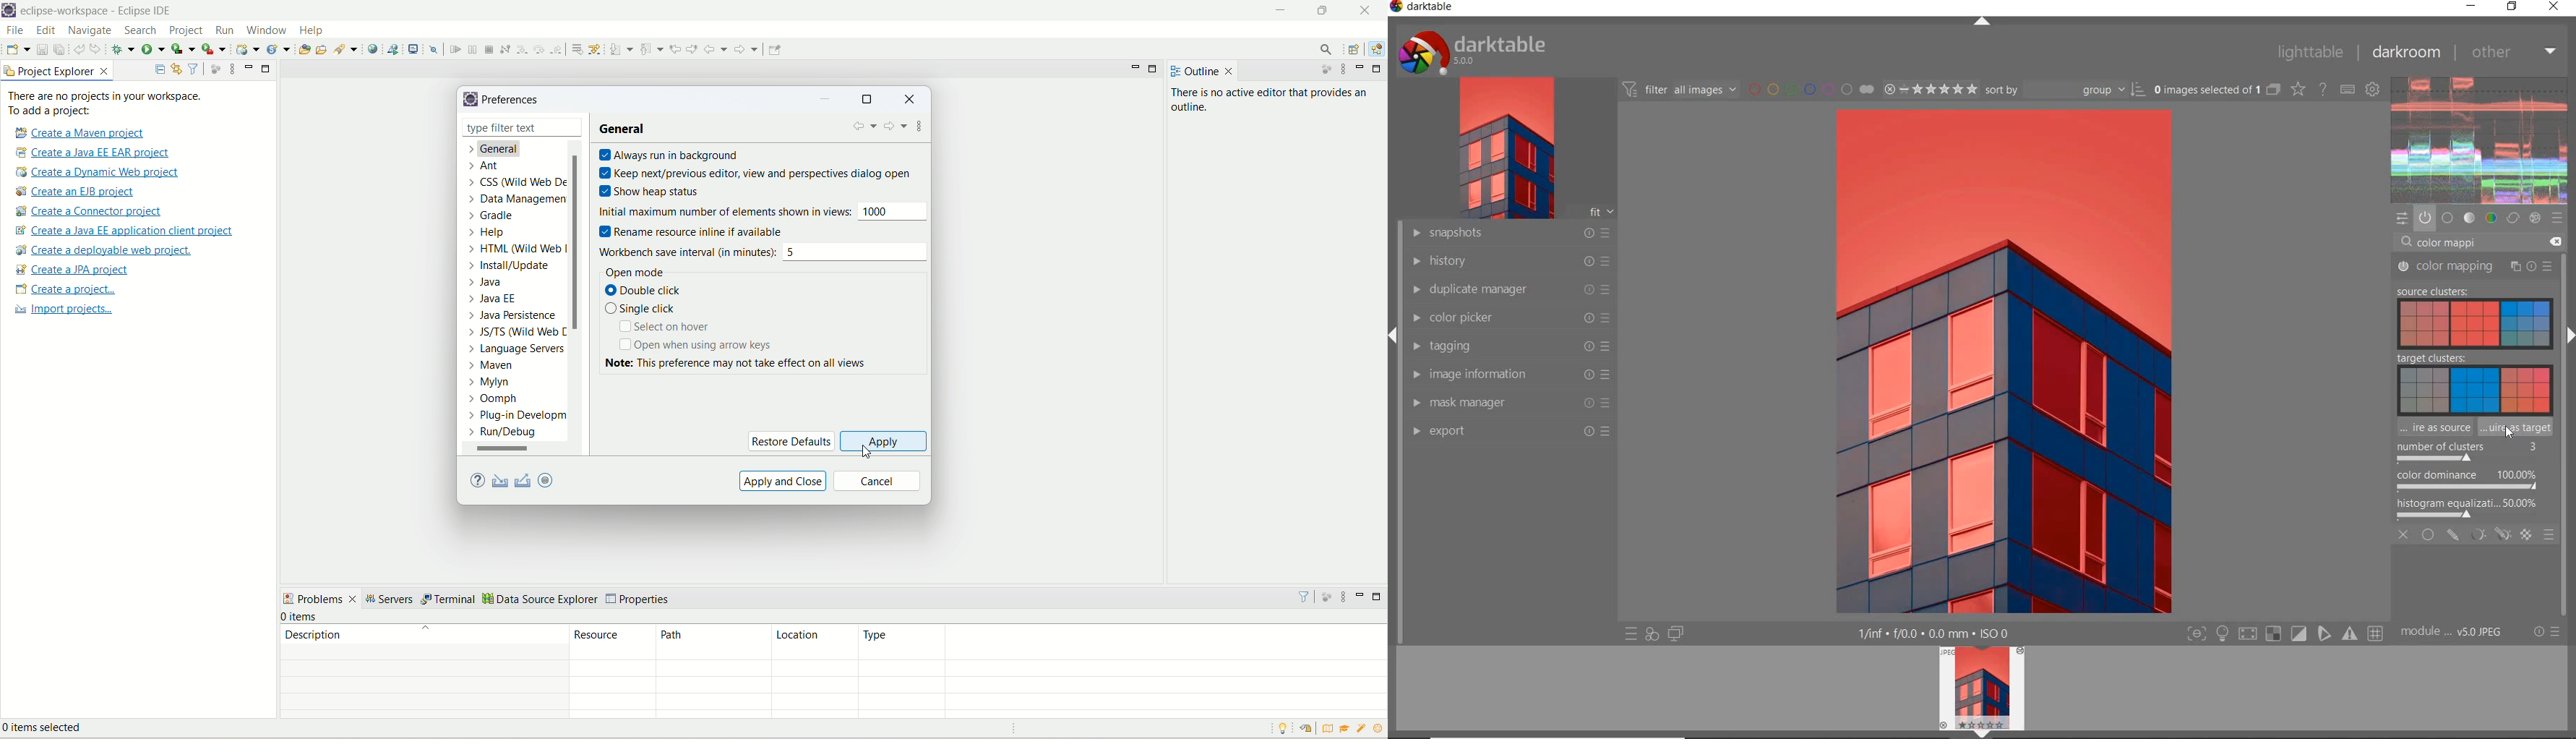 This screenshot has height=756, width=2576. What do you see at coordinates (73, 270) in the screenshot?
I see `create JPA project` at bounding box center [73, 270].